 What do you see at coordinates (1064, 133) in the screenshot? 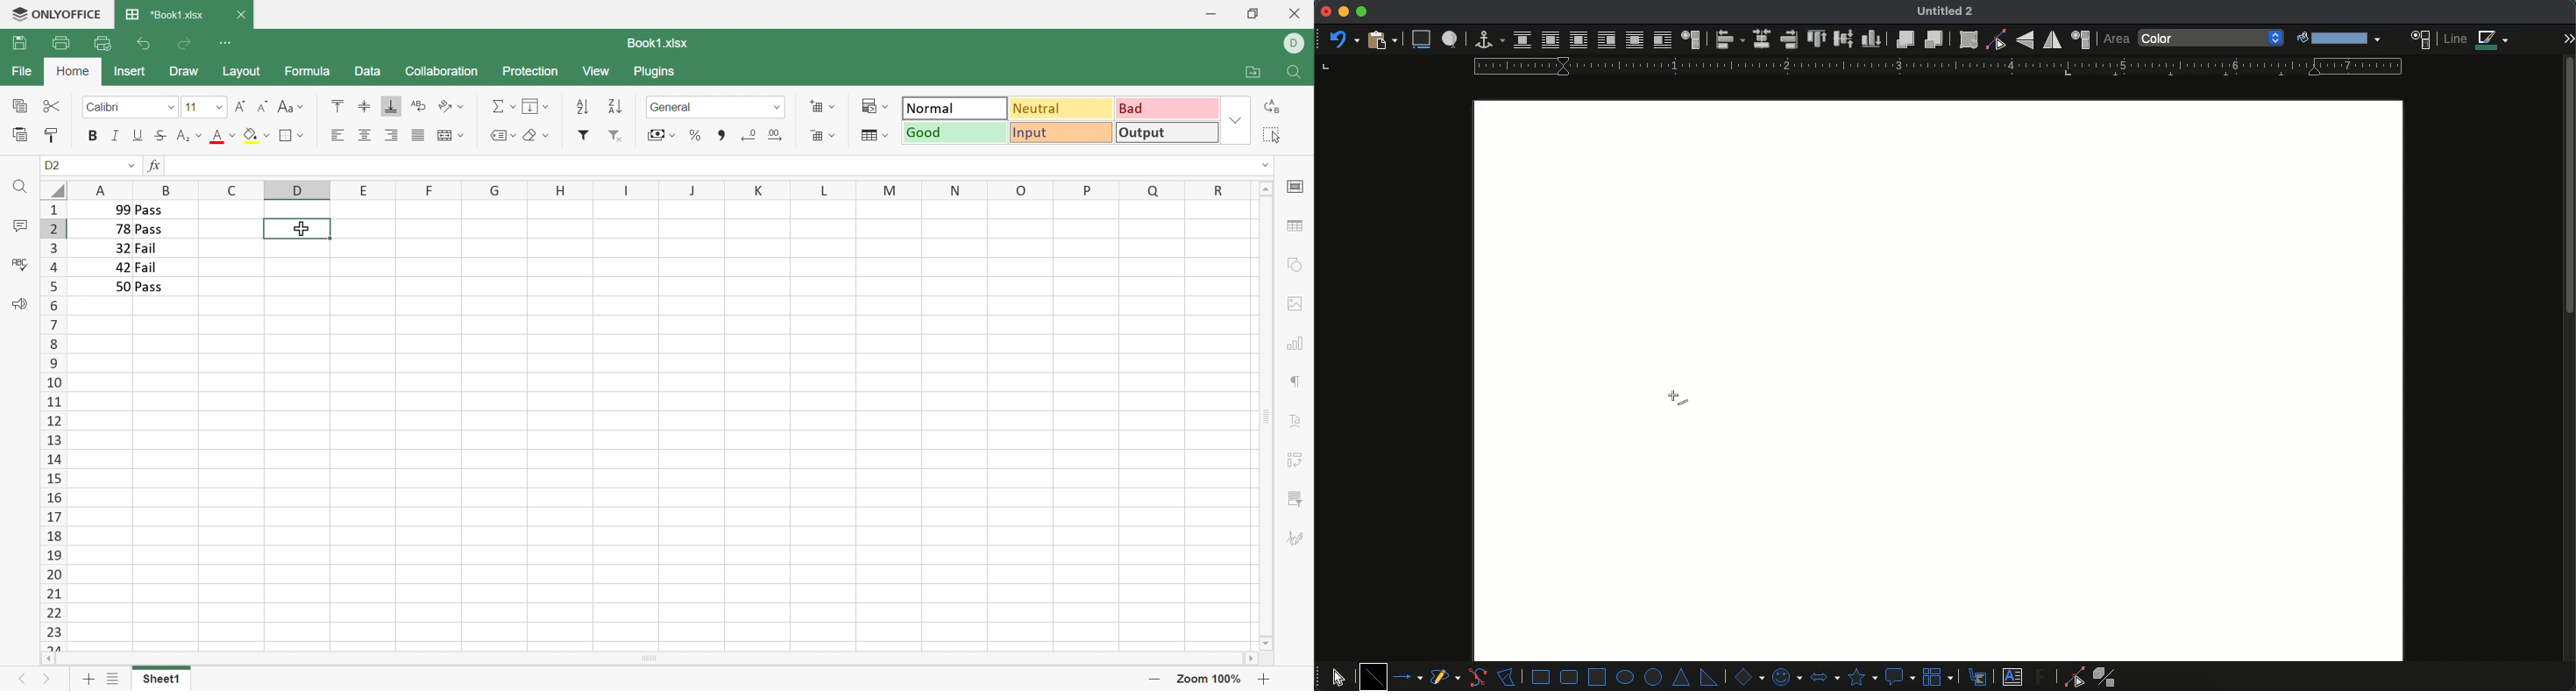
I see `Input` at bounding box center [1064, 133].